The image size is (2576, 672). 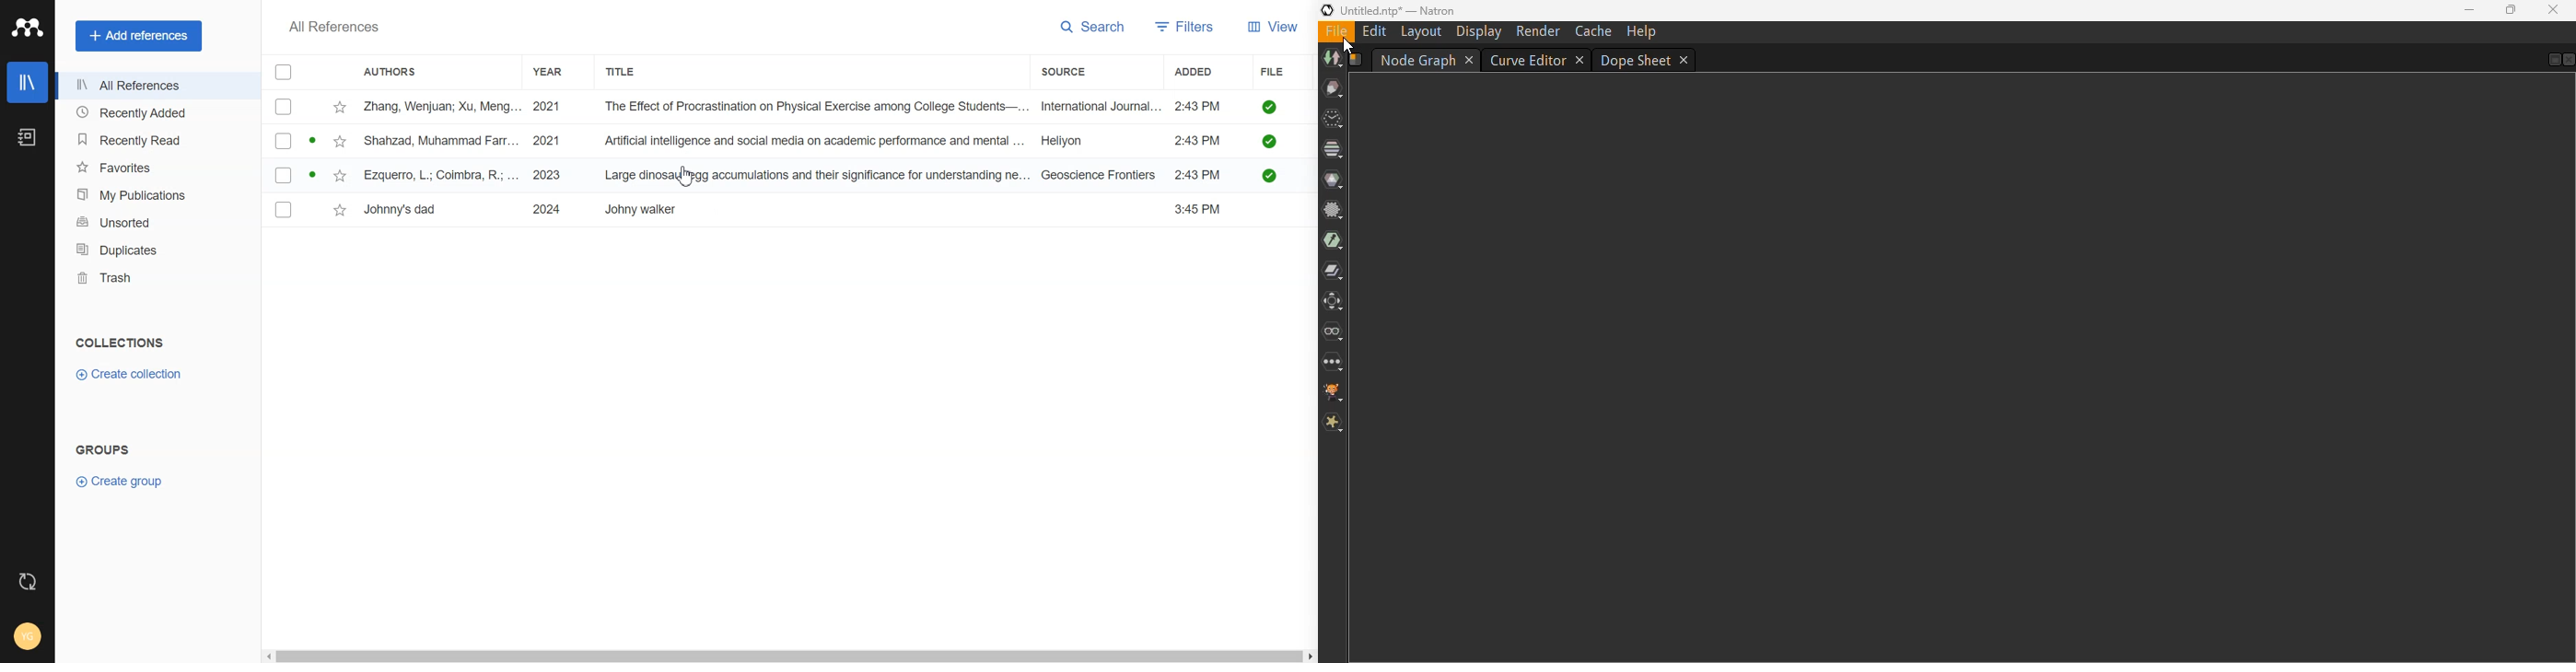 I want to click on Check, so click(x=1269, y=176).